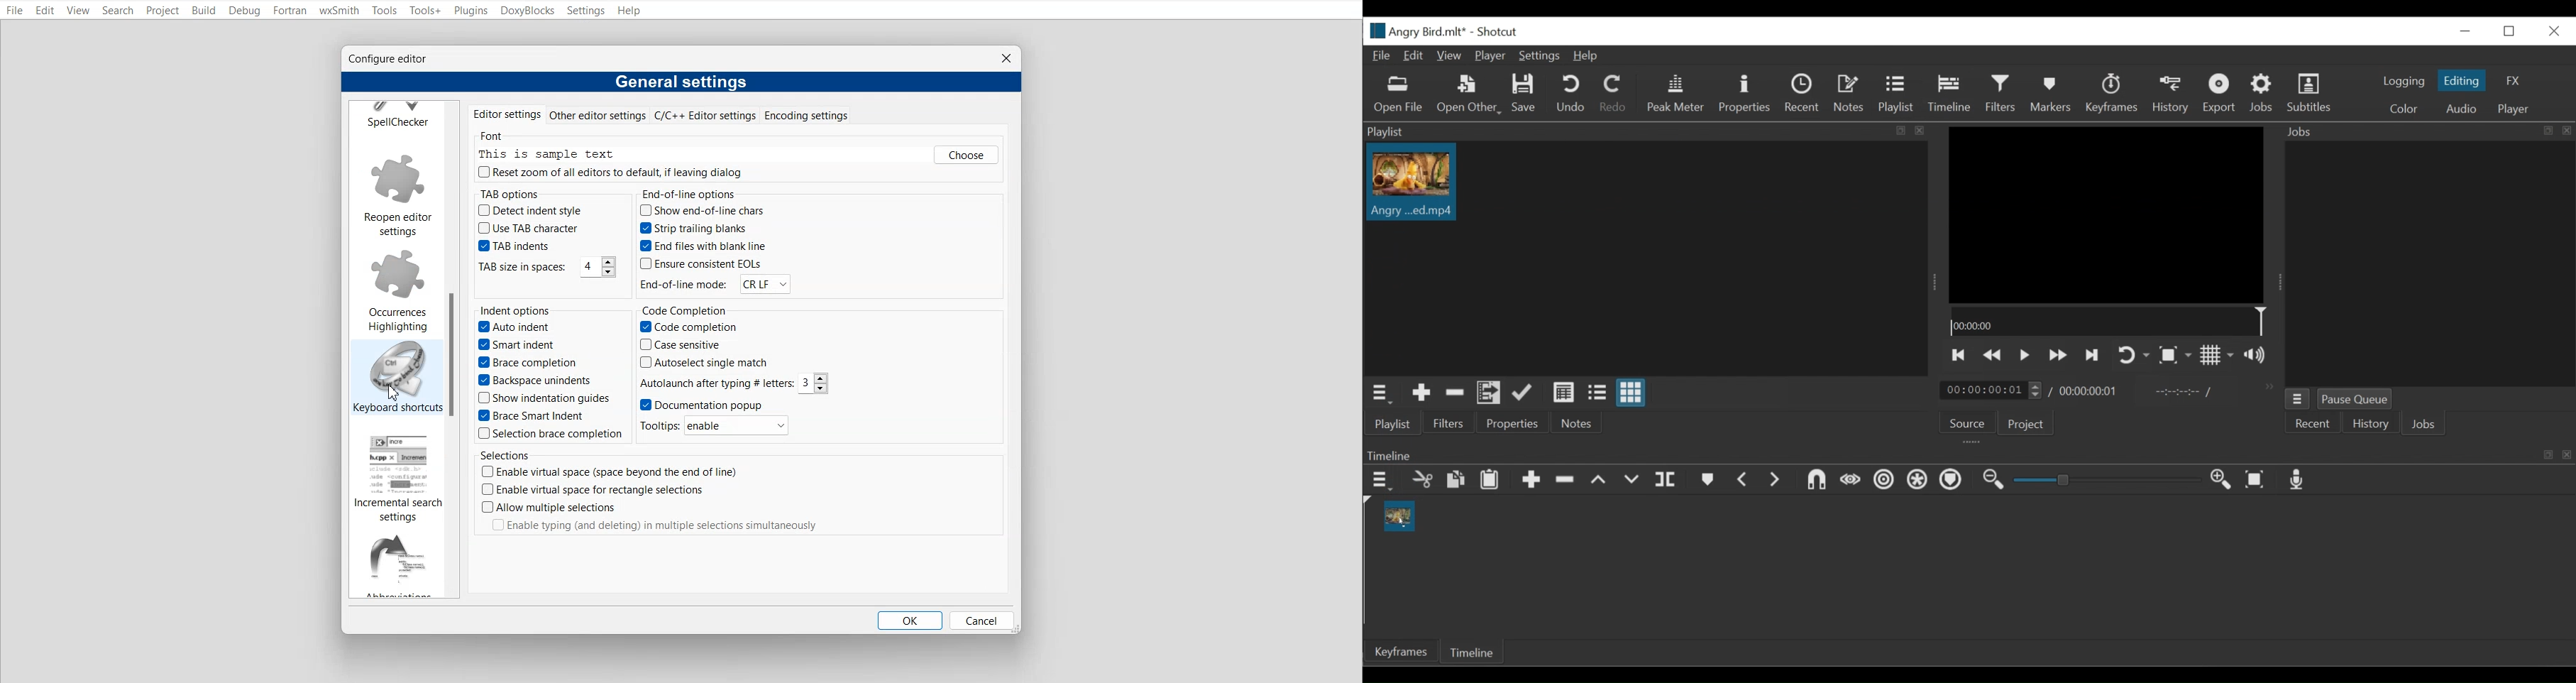  I want to click on Subtitles, so click(2313, 95).